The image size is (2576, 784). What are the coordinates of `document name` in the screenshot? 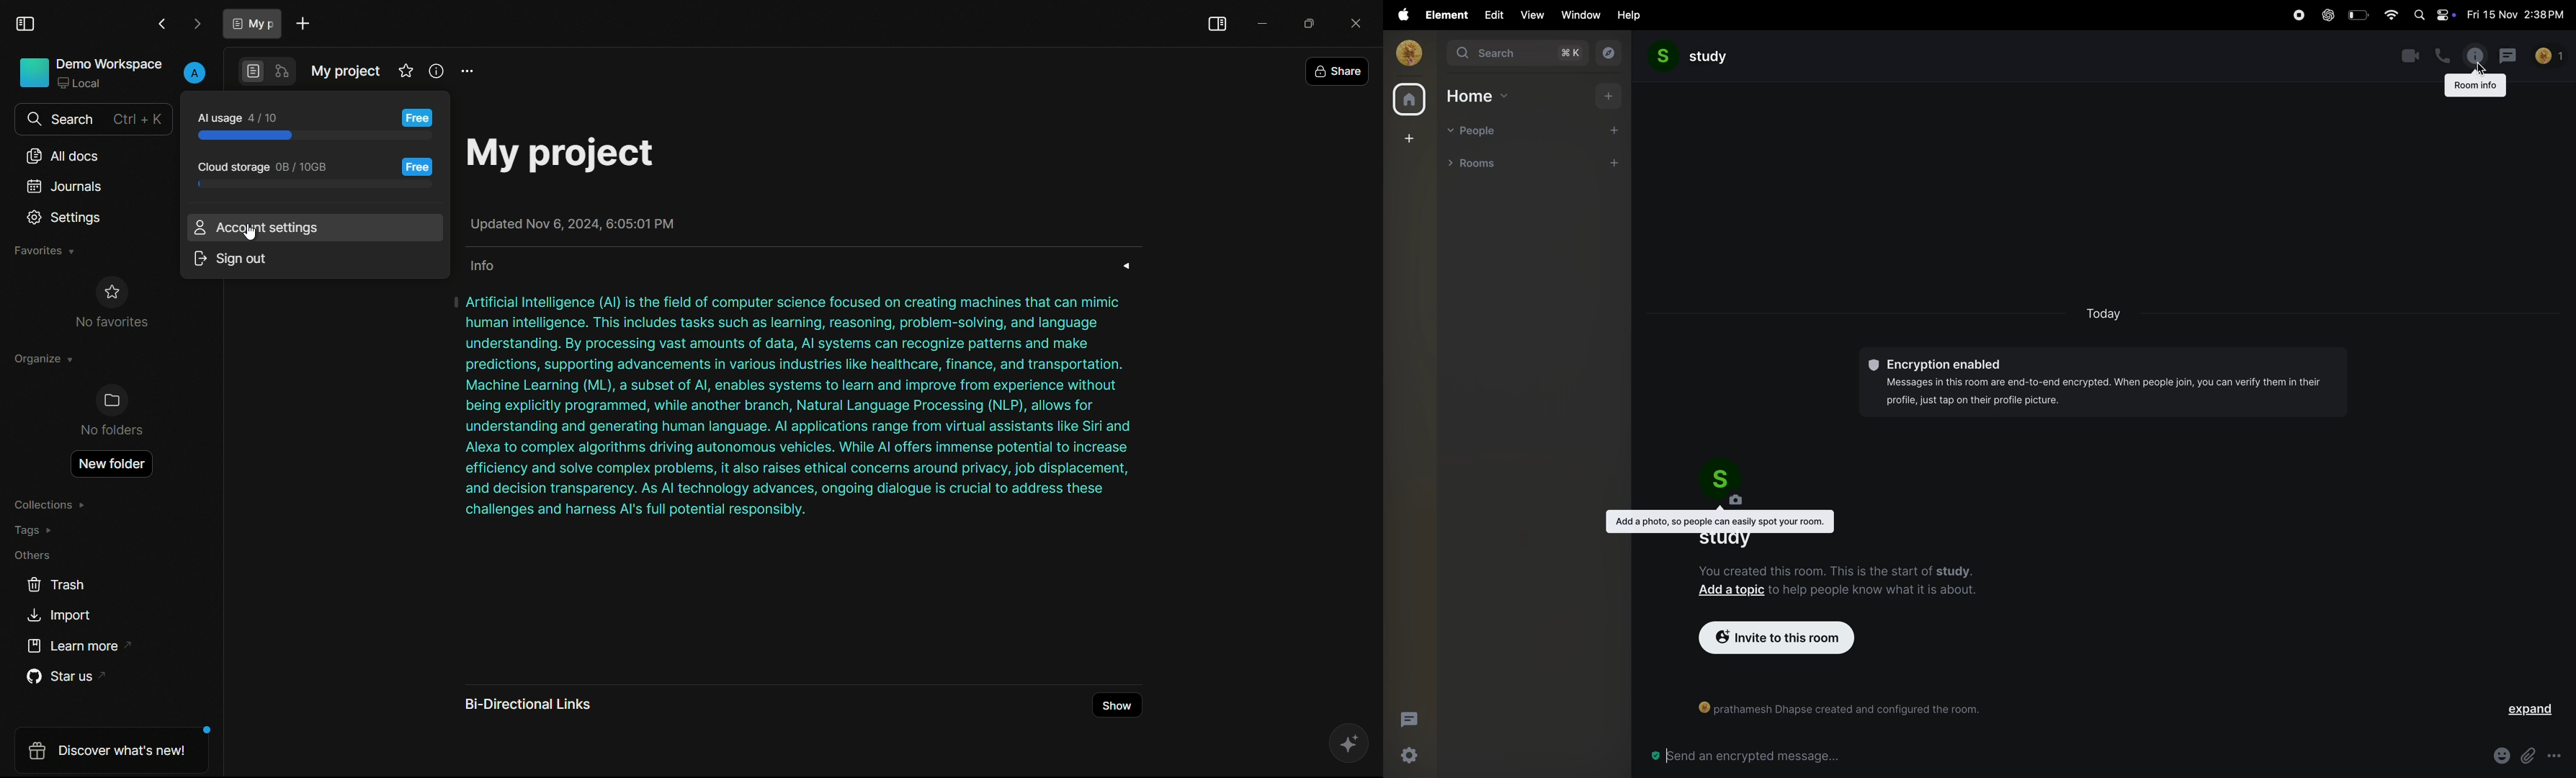 It's located at (345, 72).